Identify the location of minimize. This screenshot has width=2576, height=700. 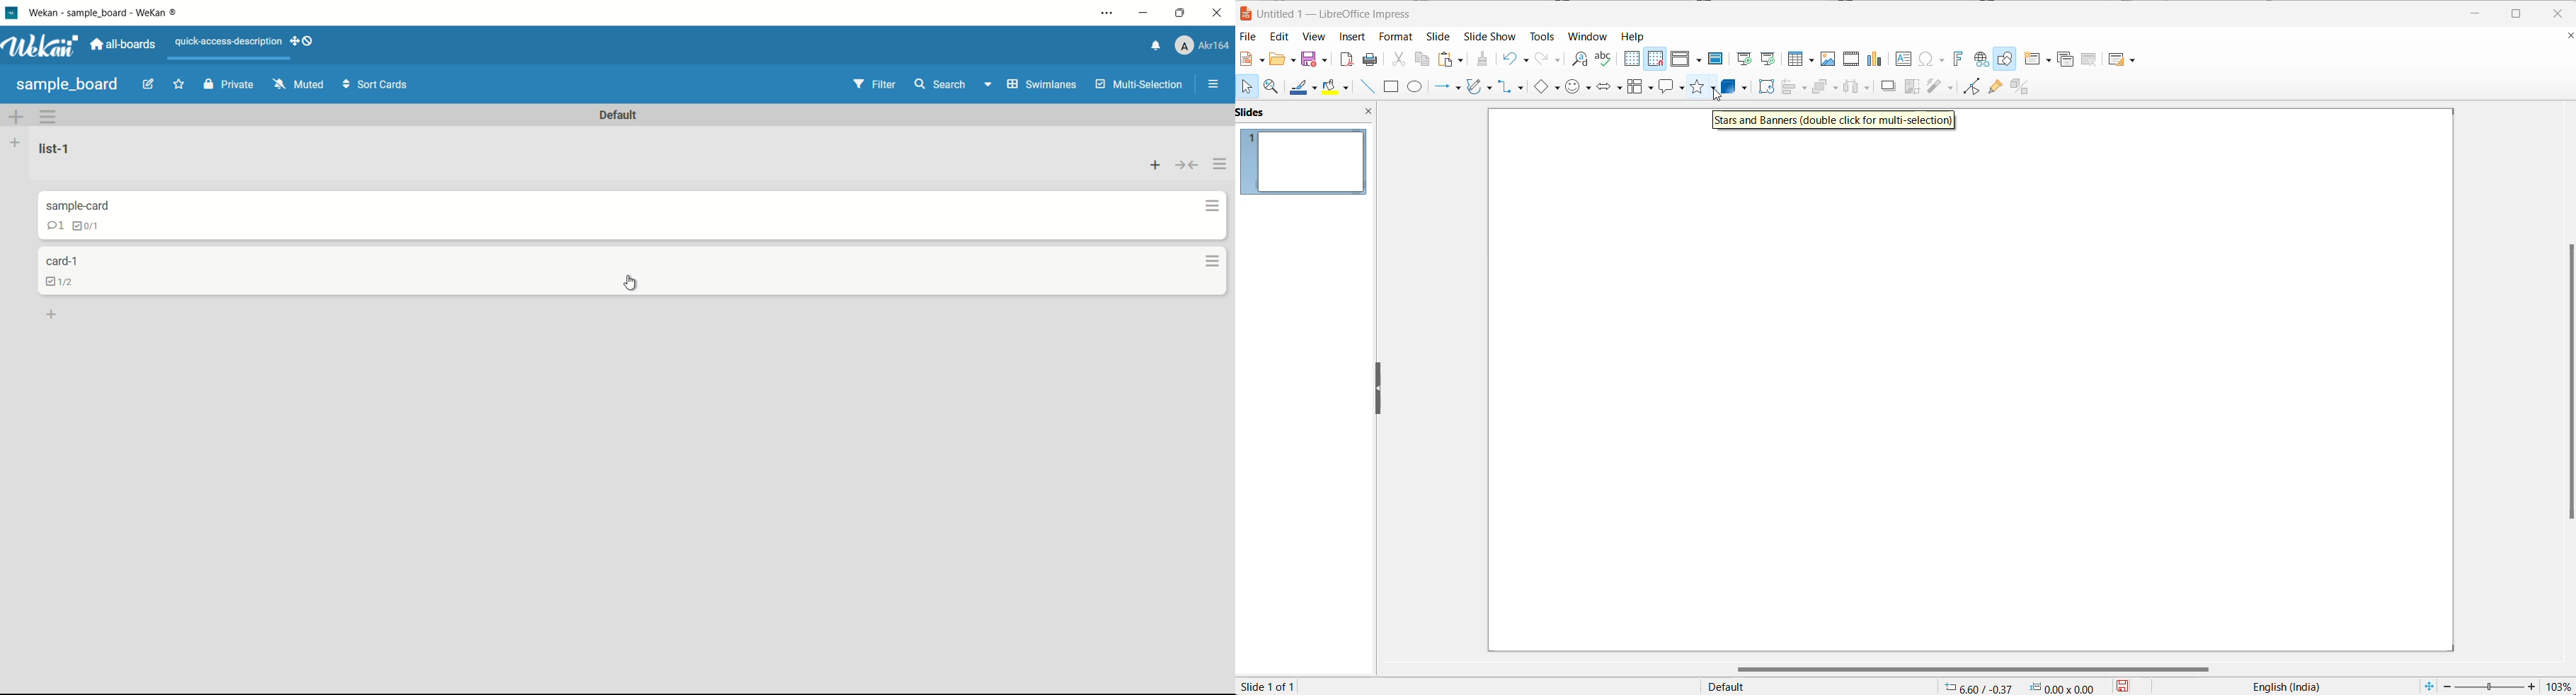
(1144, 12).